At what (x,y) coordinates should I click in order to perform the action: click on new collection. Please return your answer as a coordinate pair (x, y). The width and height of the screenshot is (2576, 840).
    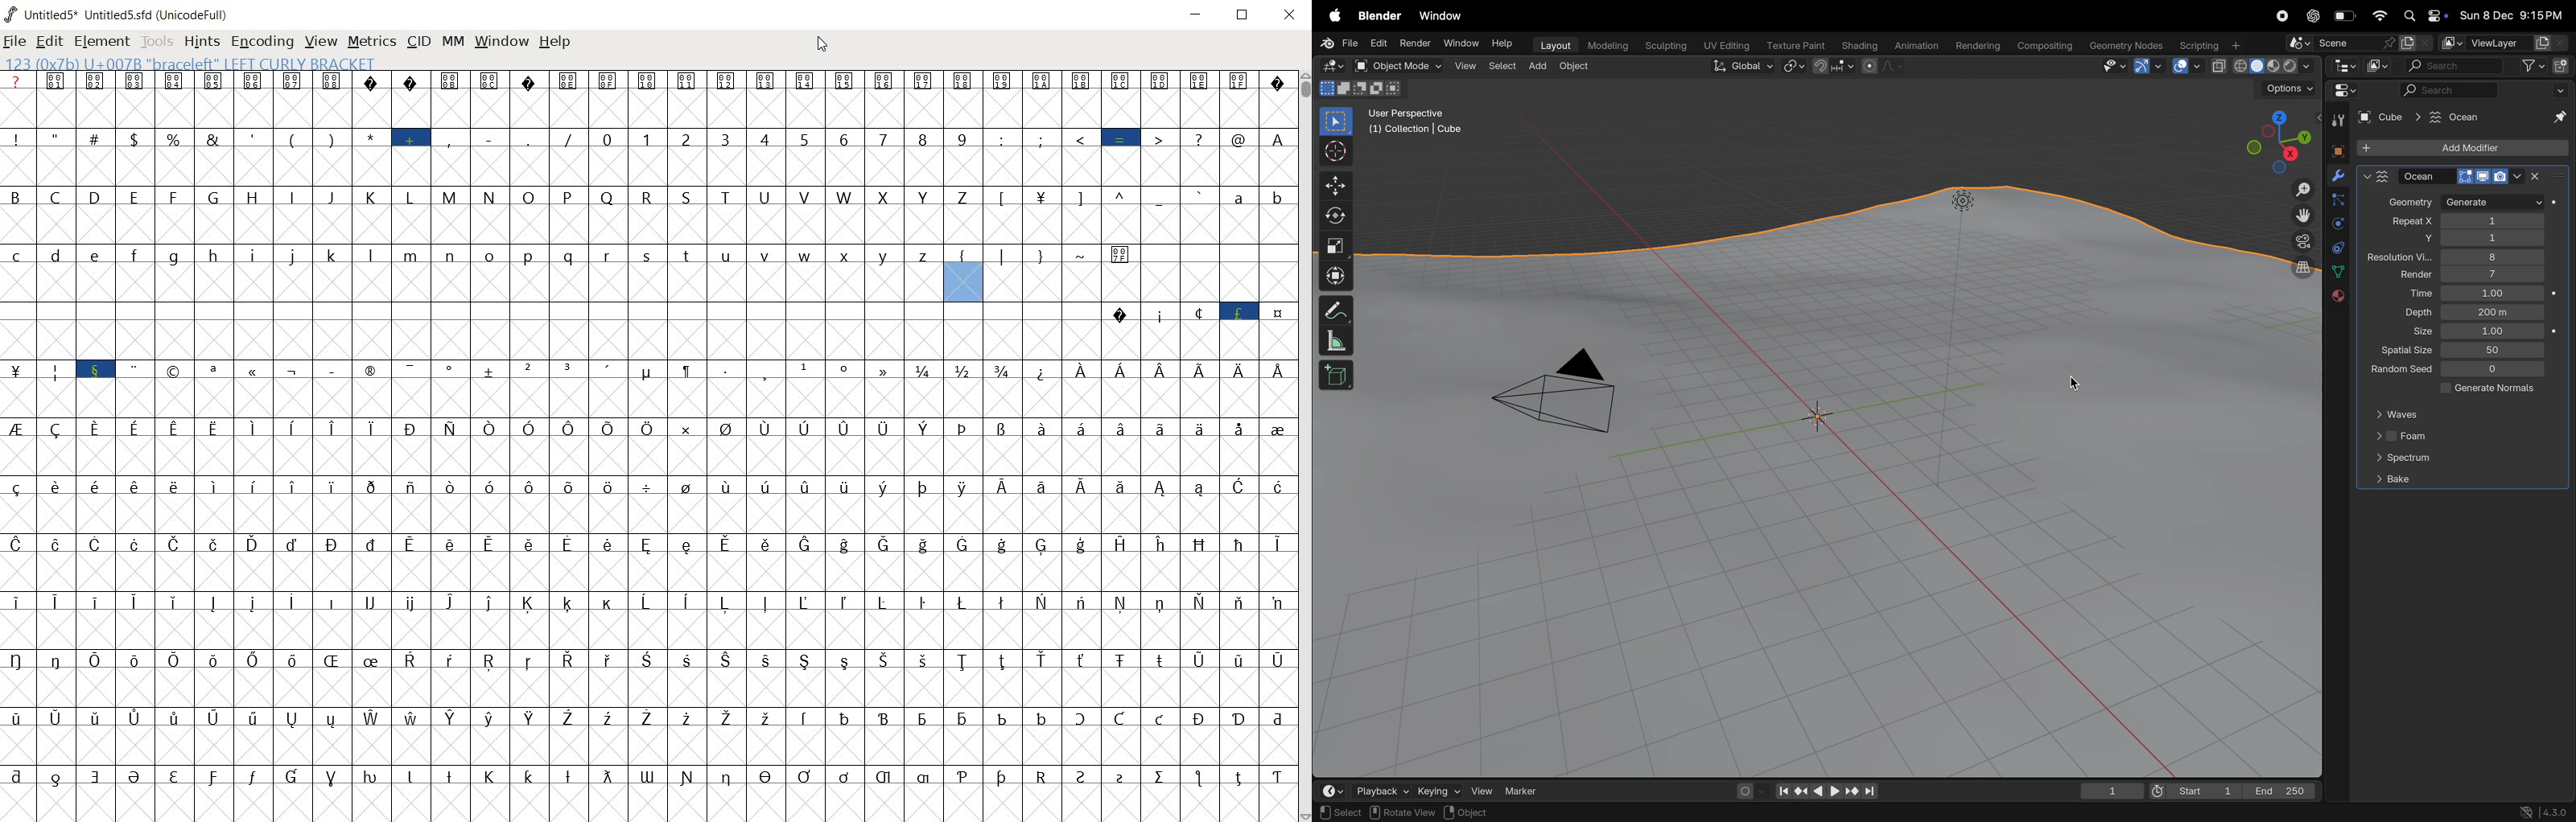
    Looking at the image, I should click on (2561, 64).